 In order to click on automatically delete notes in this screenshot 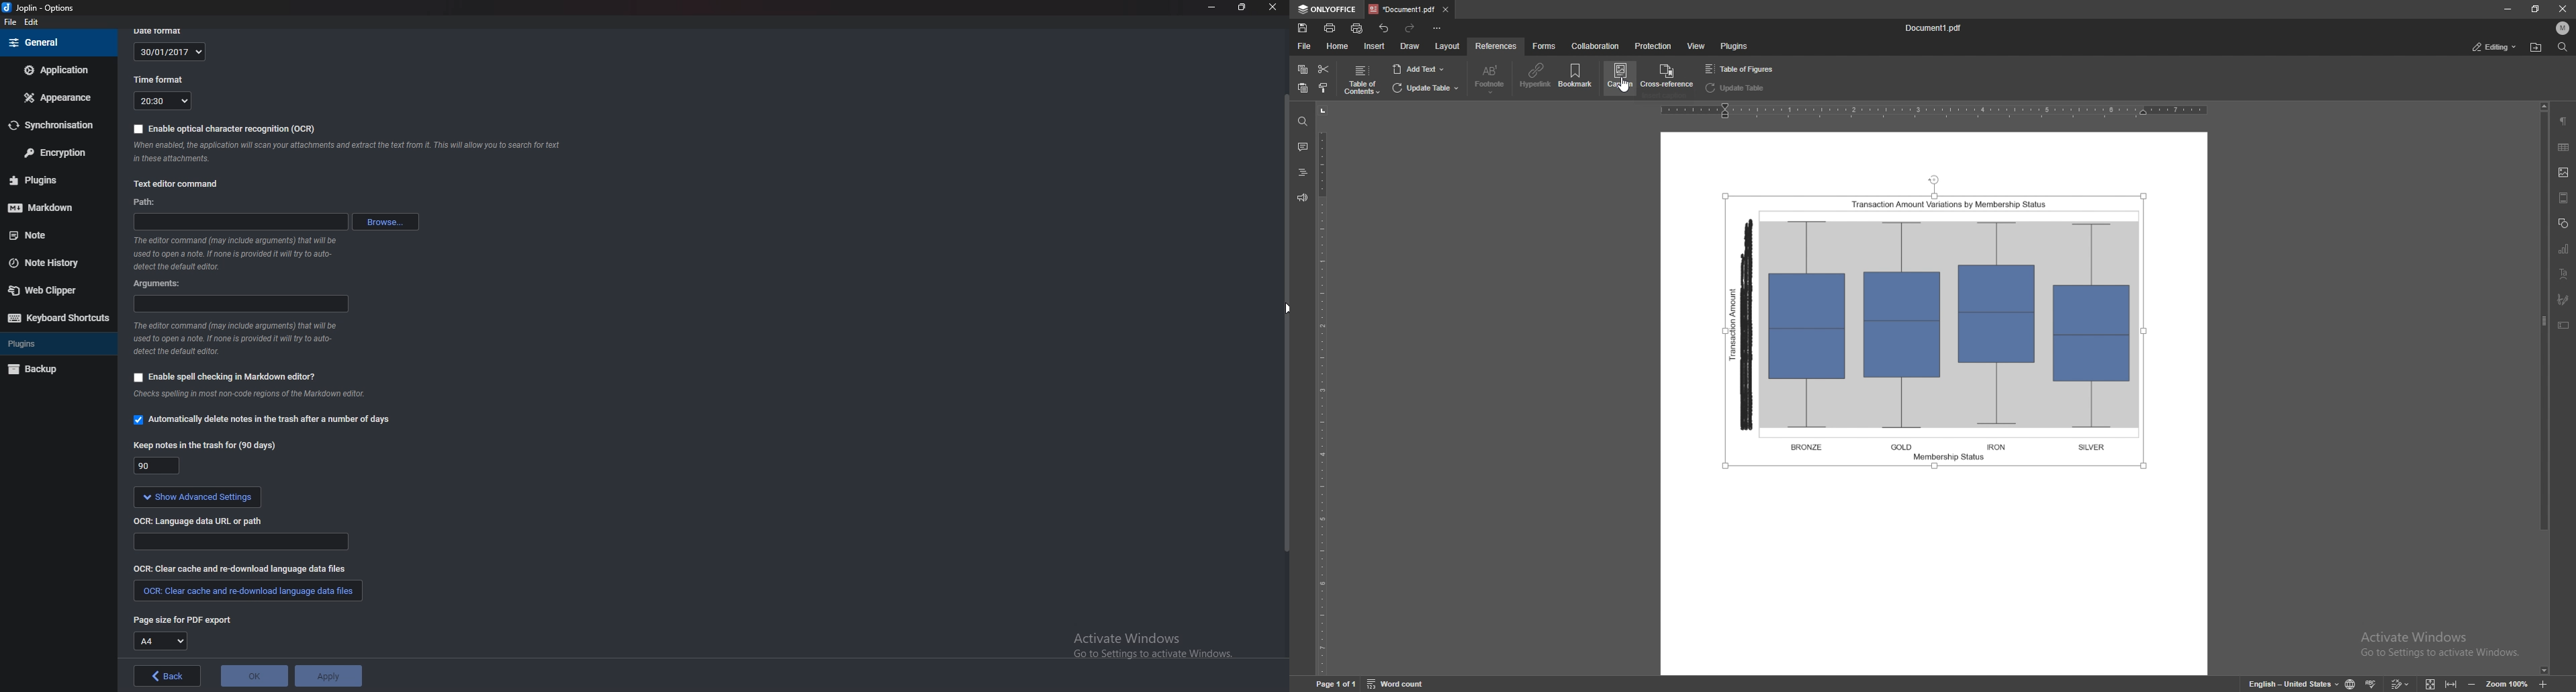, I will do `click(269, 422)`.